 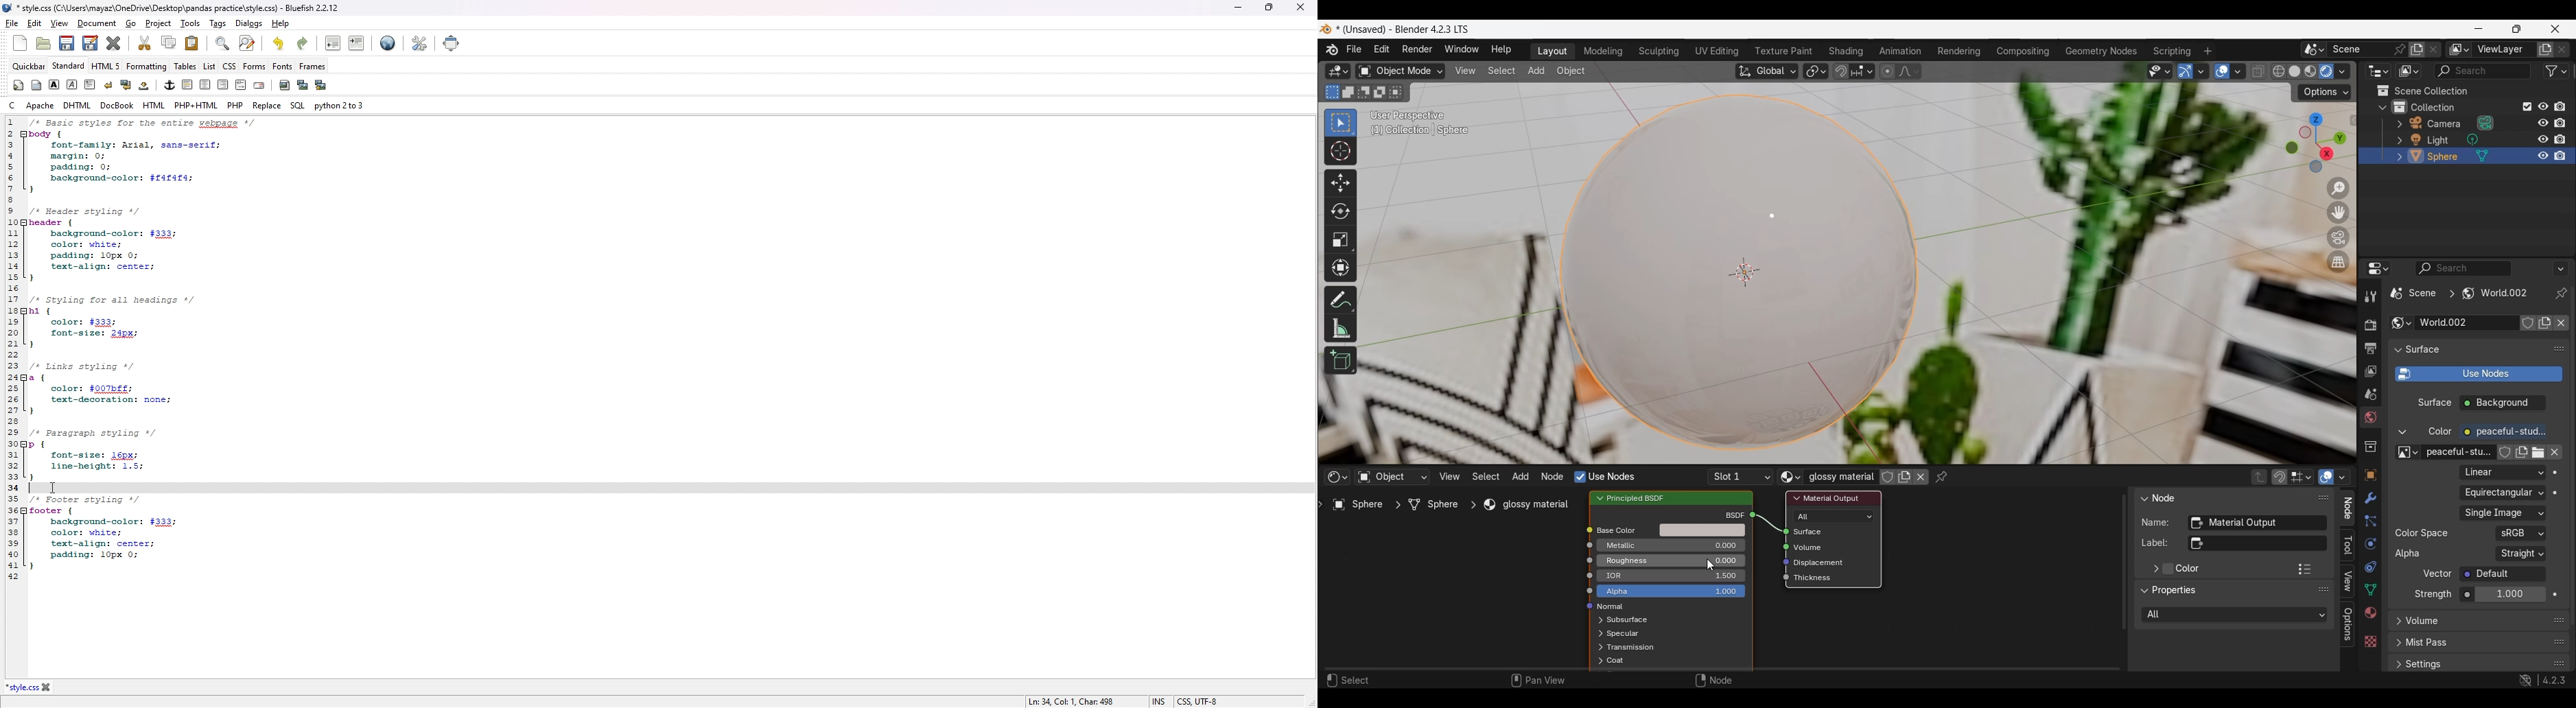 What do you see at coordinates (2395, 625) in the screenshot?
I see `Expand respective options` at bounding box center [2395, 625].